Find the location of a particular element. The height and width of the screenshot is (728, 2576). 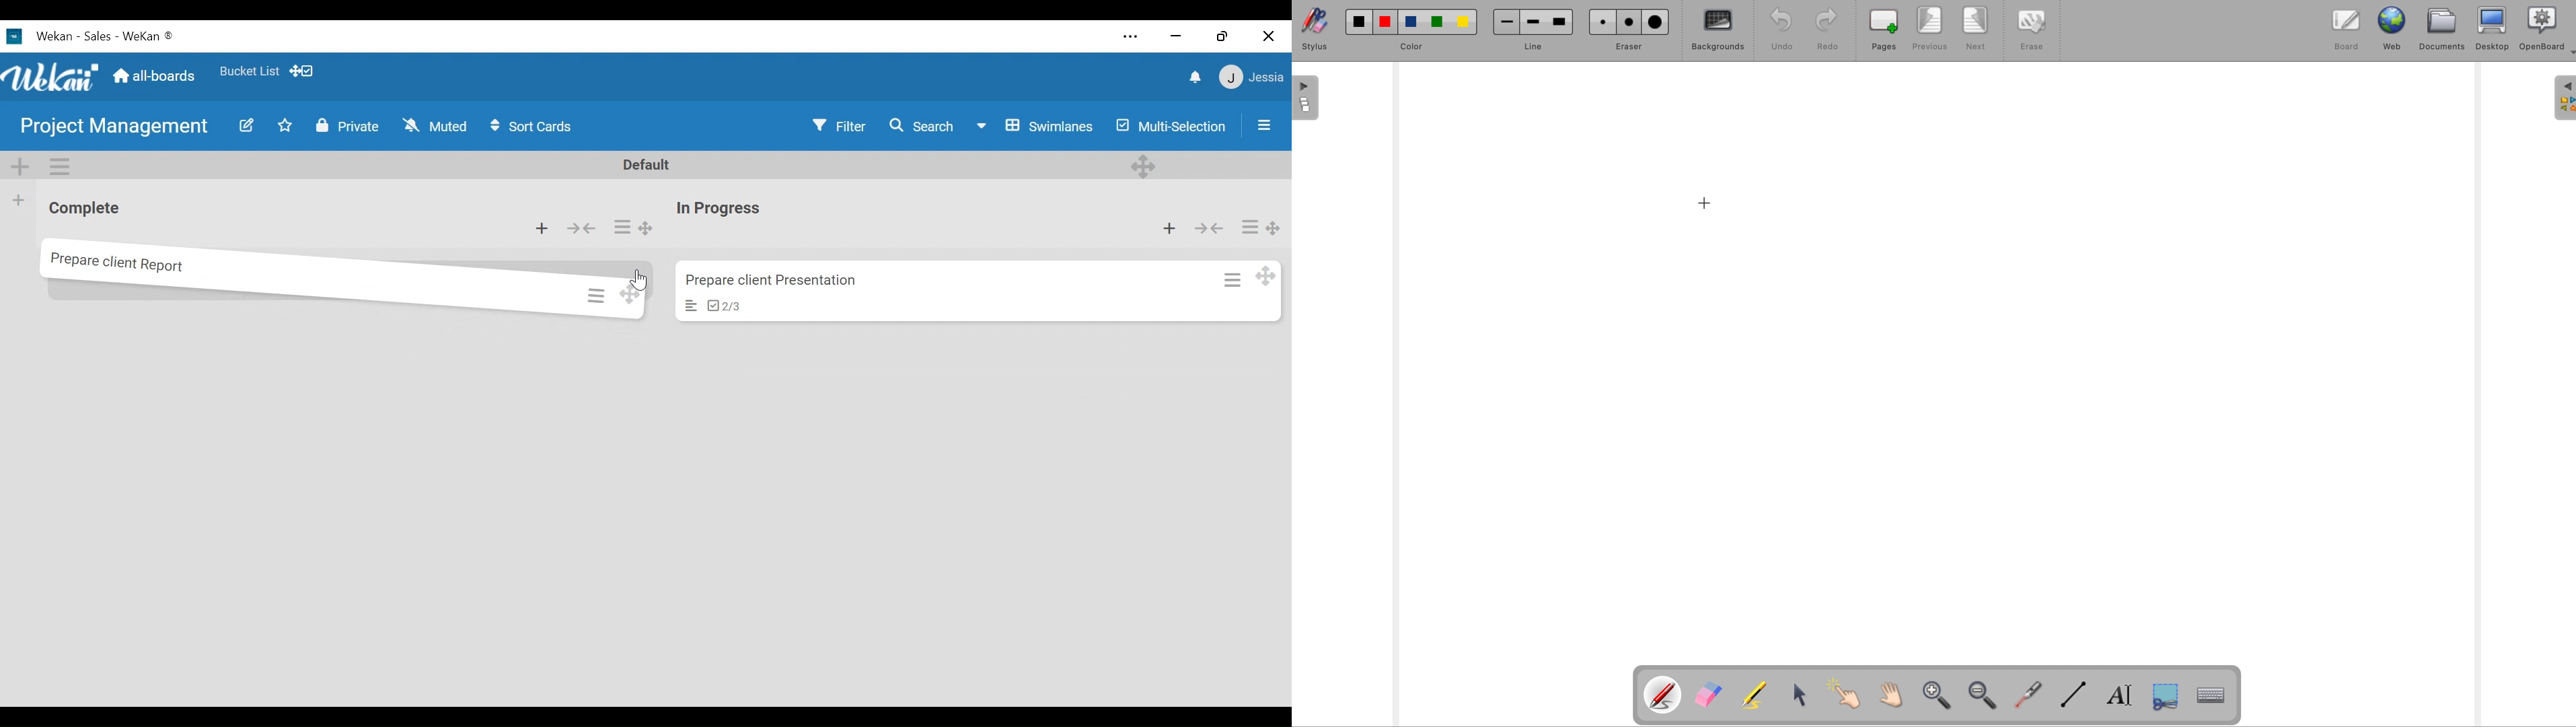

capture part of screen is located at coordinates (2172, 700).